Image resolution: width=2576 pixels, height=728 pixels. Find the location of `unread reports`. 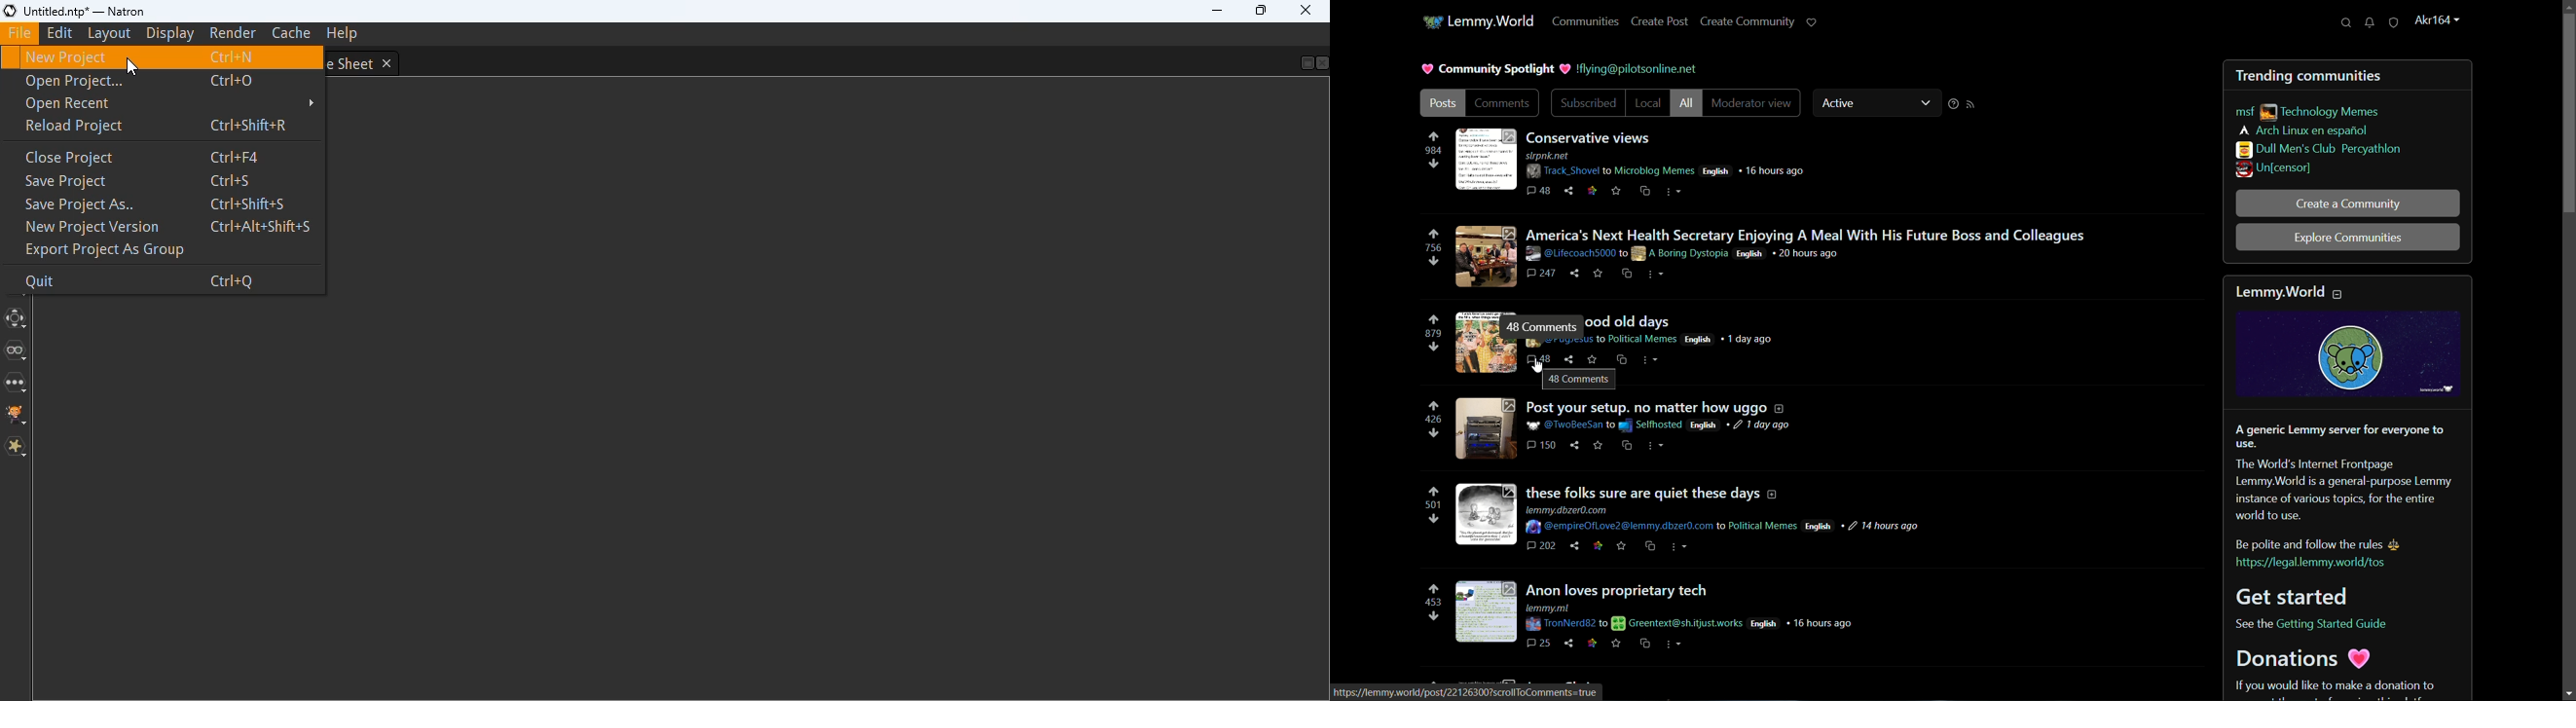

unread reports is located at coordinates (2392, 23).